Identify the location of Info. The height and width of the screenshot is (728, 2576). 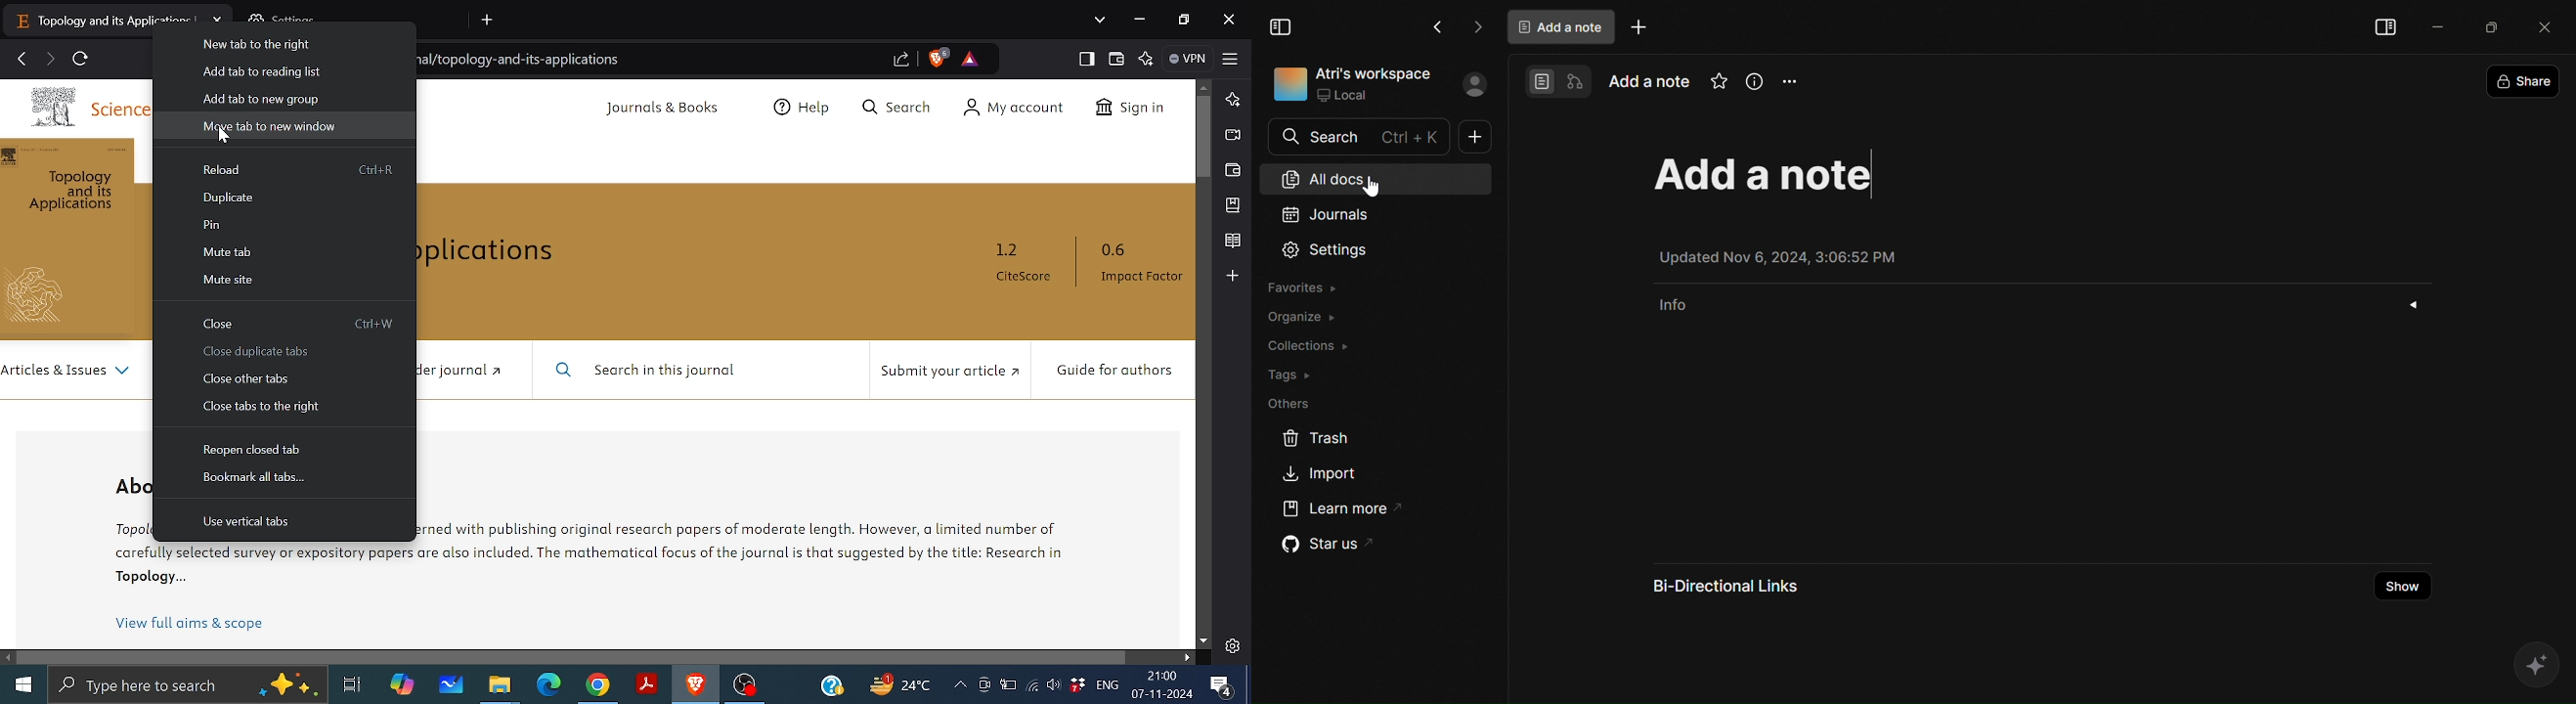
(1754, 82).